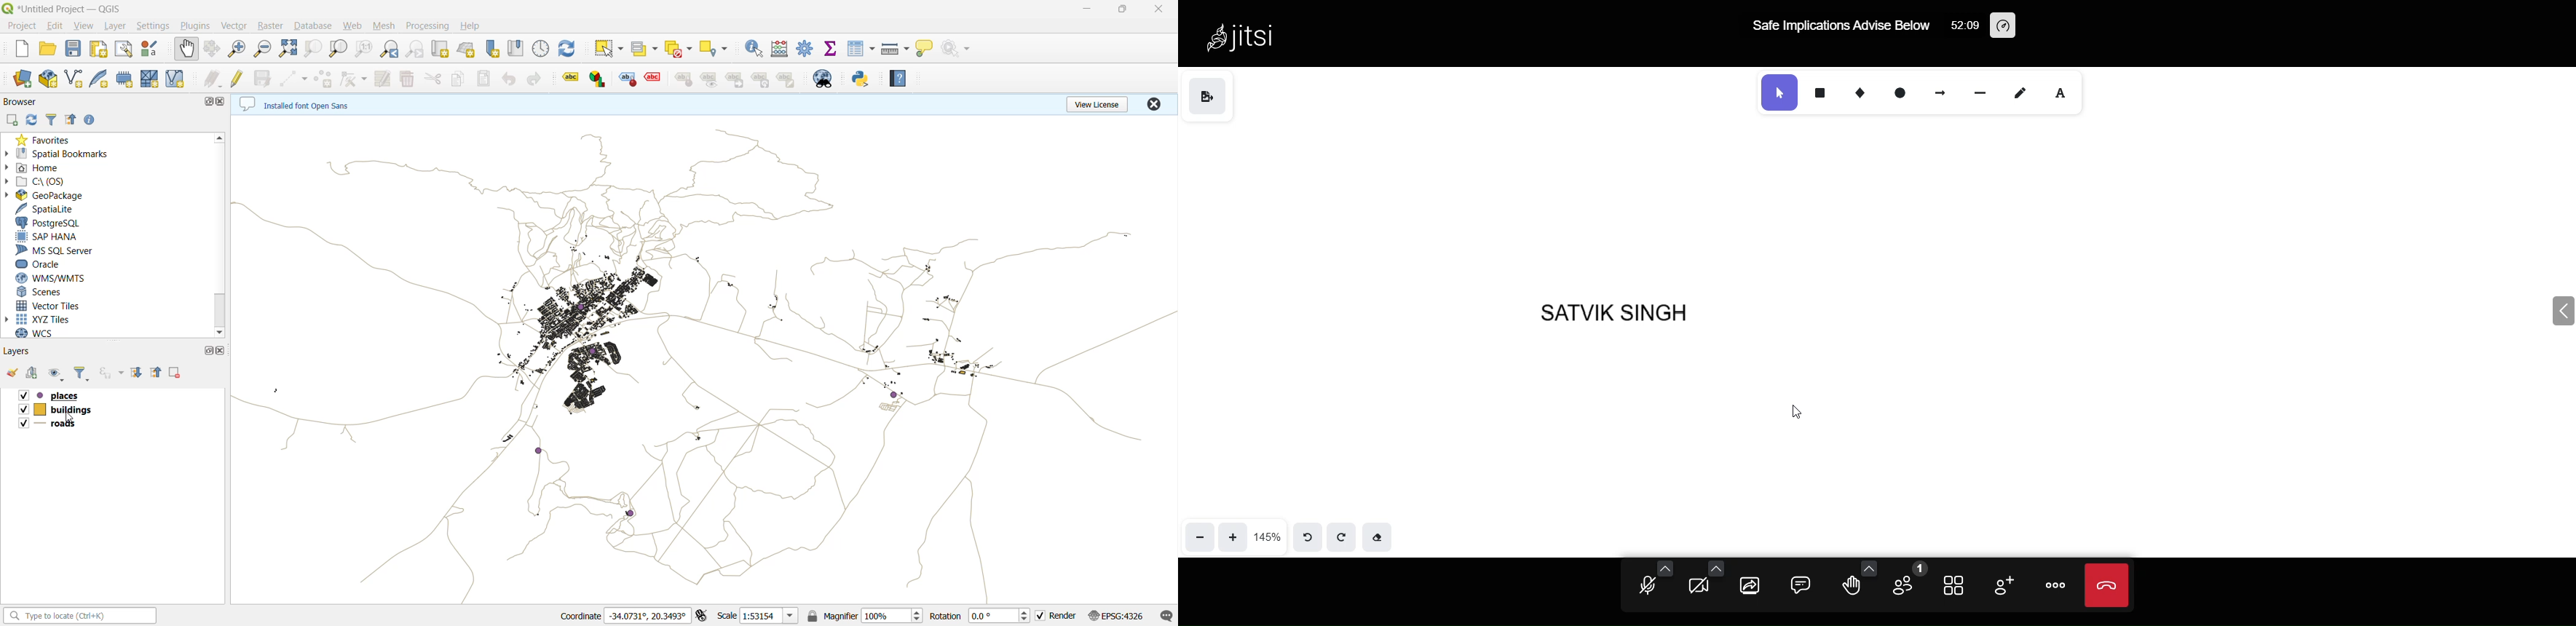  What do you see at coordinates (710, 80) in the screenshot?
I see `preview` at bounding box center [710, 80].